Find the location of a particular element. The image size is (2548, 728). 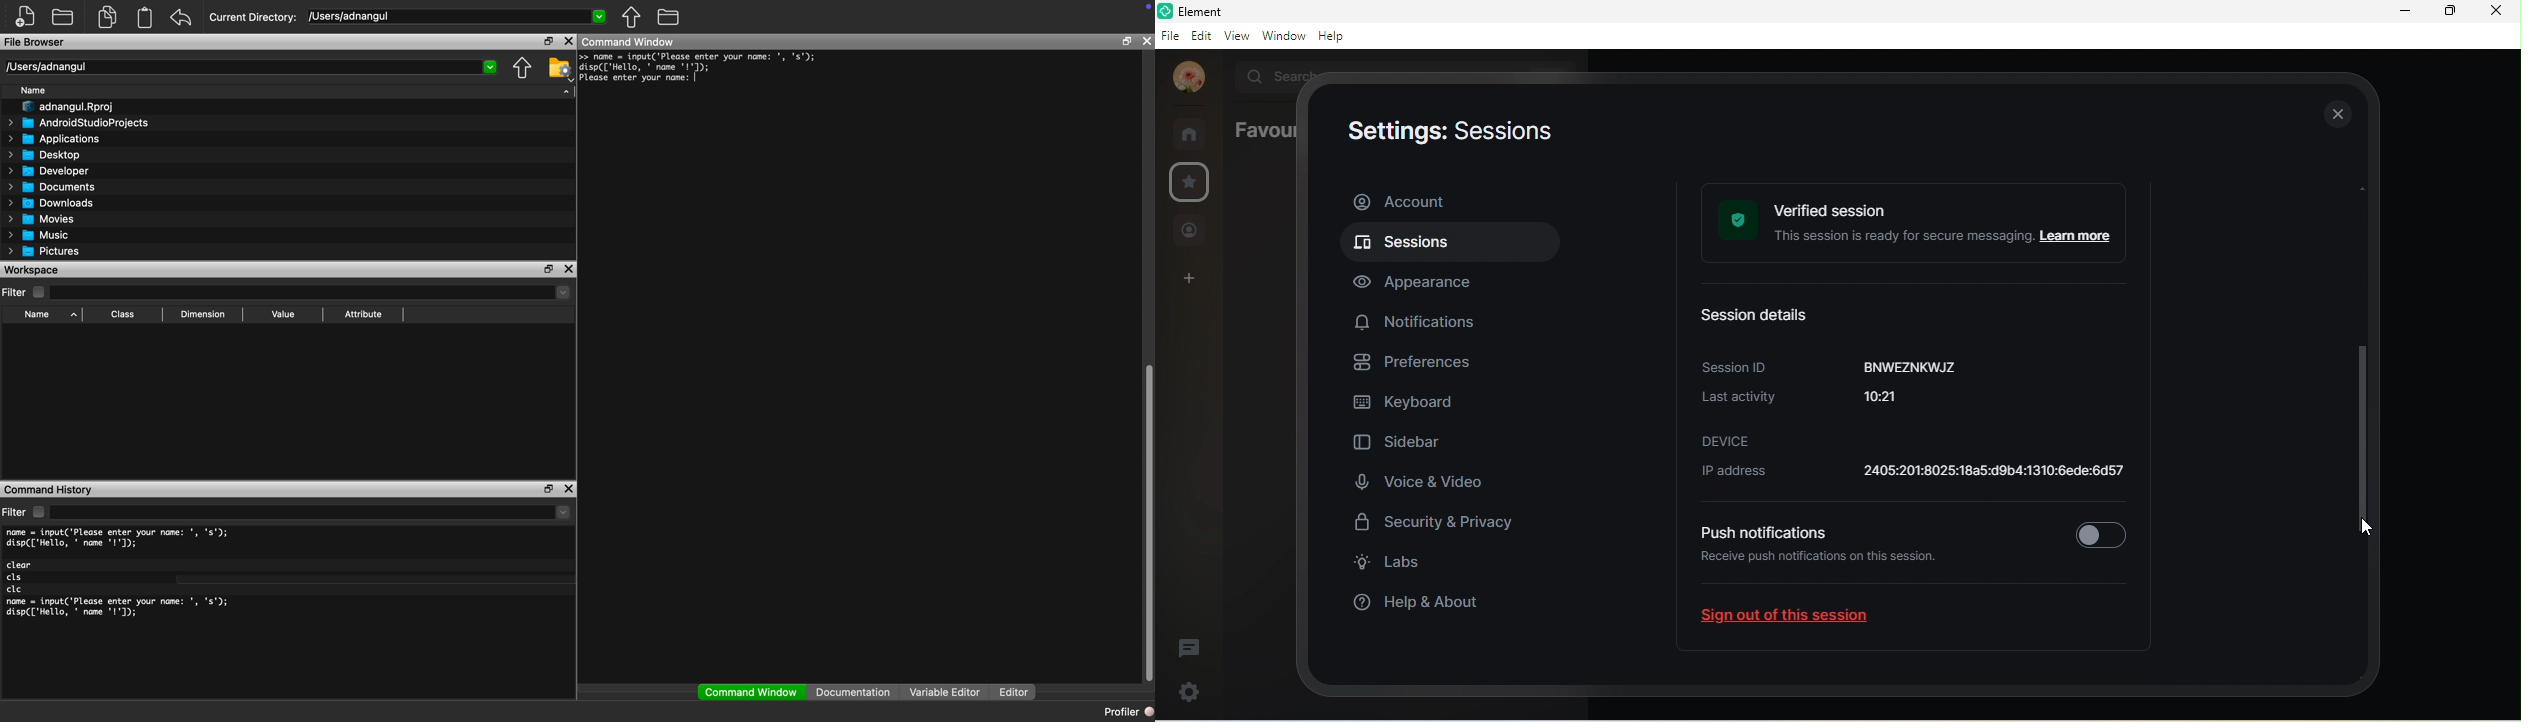

Previous file is located at coordinates (522, 68).